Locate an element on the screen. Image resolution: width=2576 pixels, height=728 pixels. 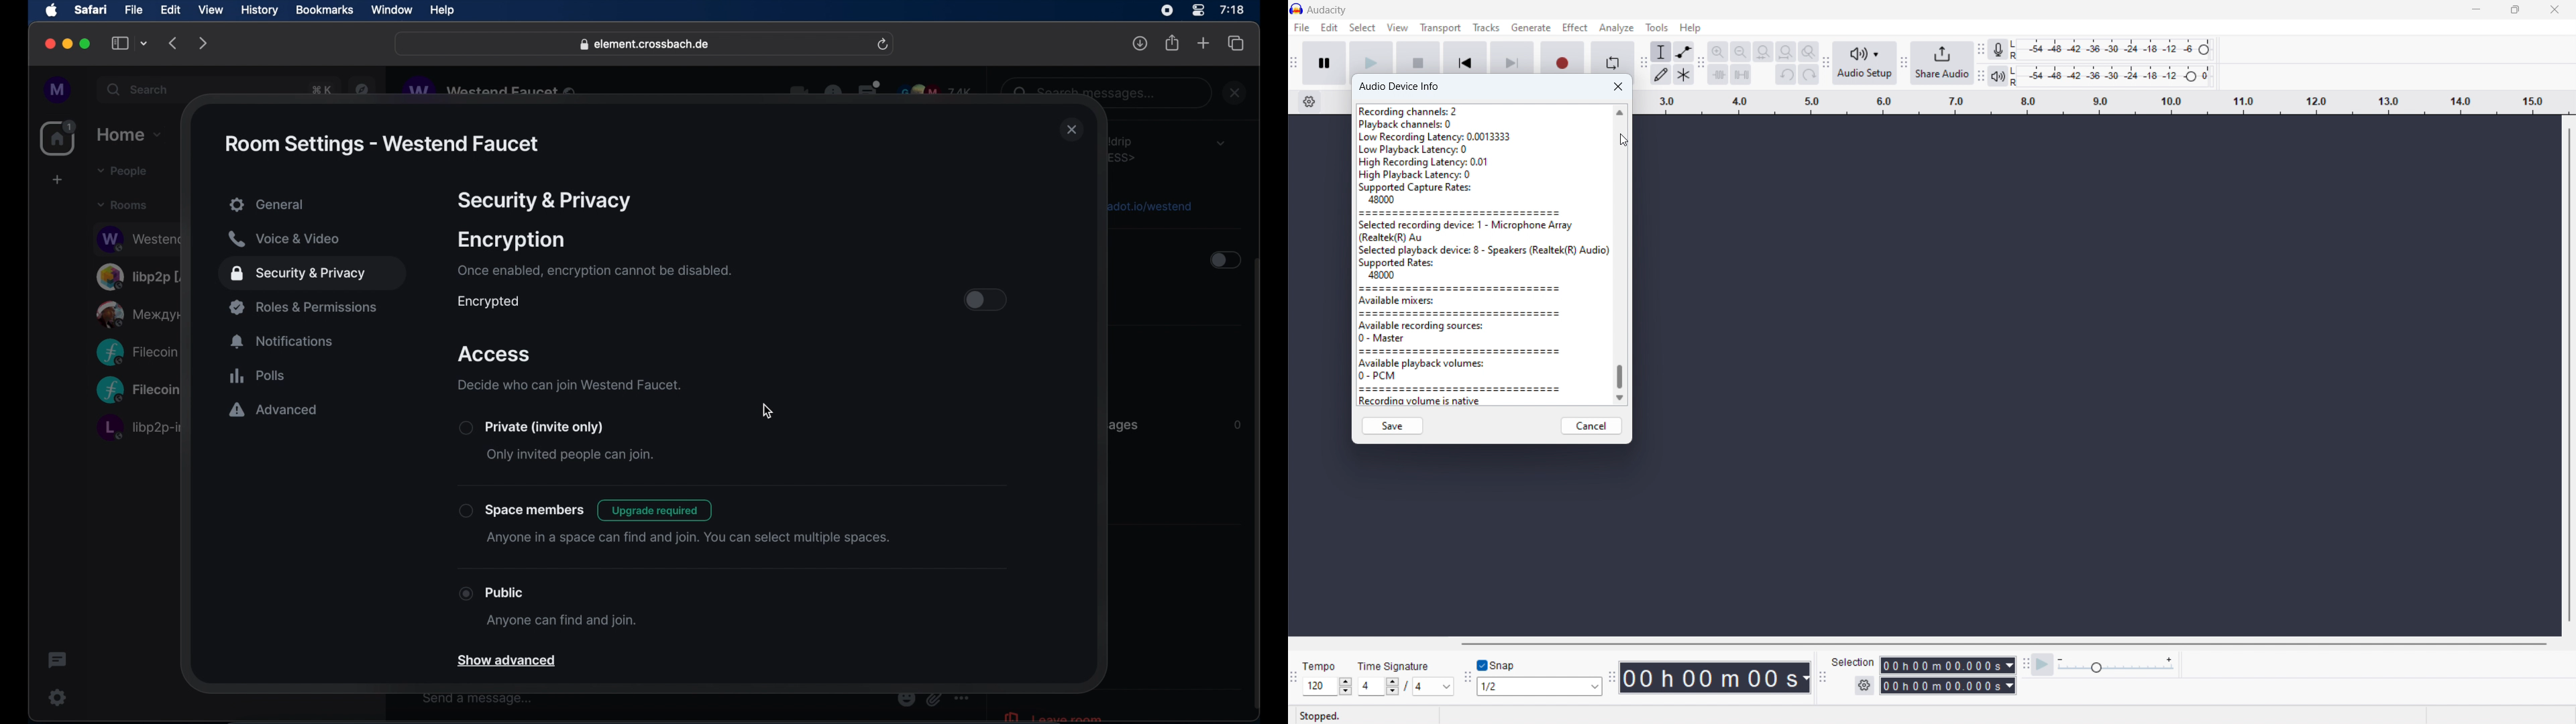
view is located at coordinates (210, 10).